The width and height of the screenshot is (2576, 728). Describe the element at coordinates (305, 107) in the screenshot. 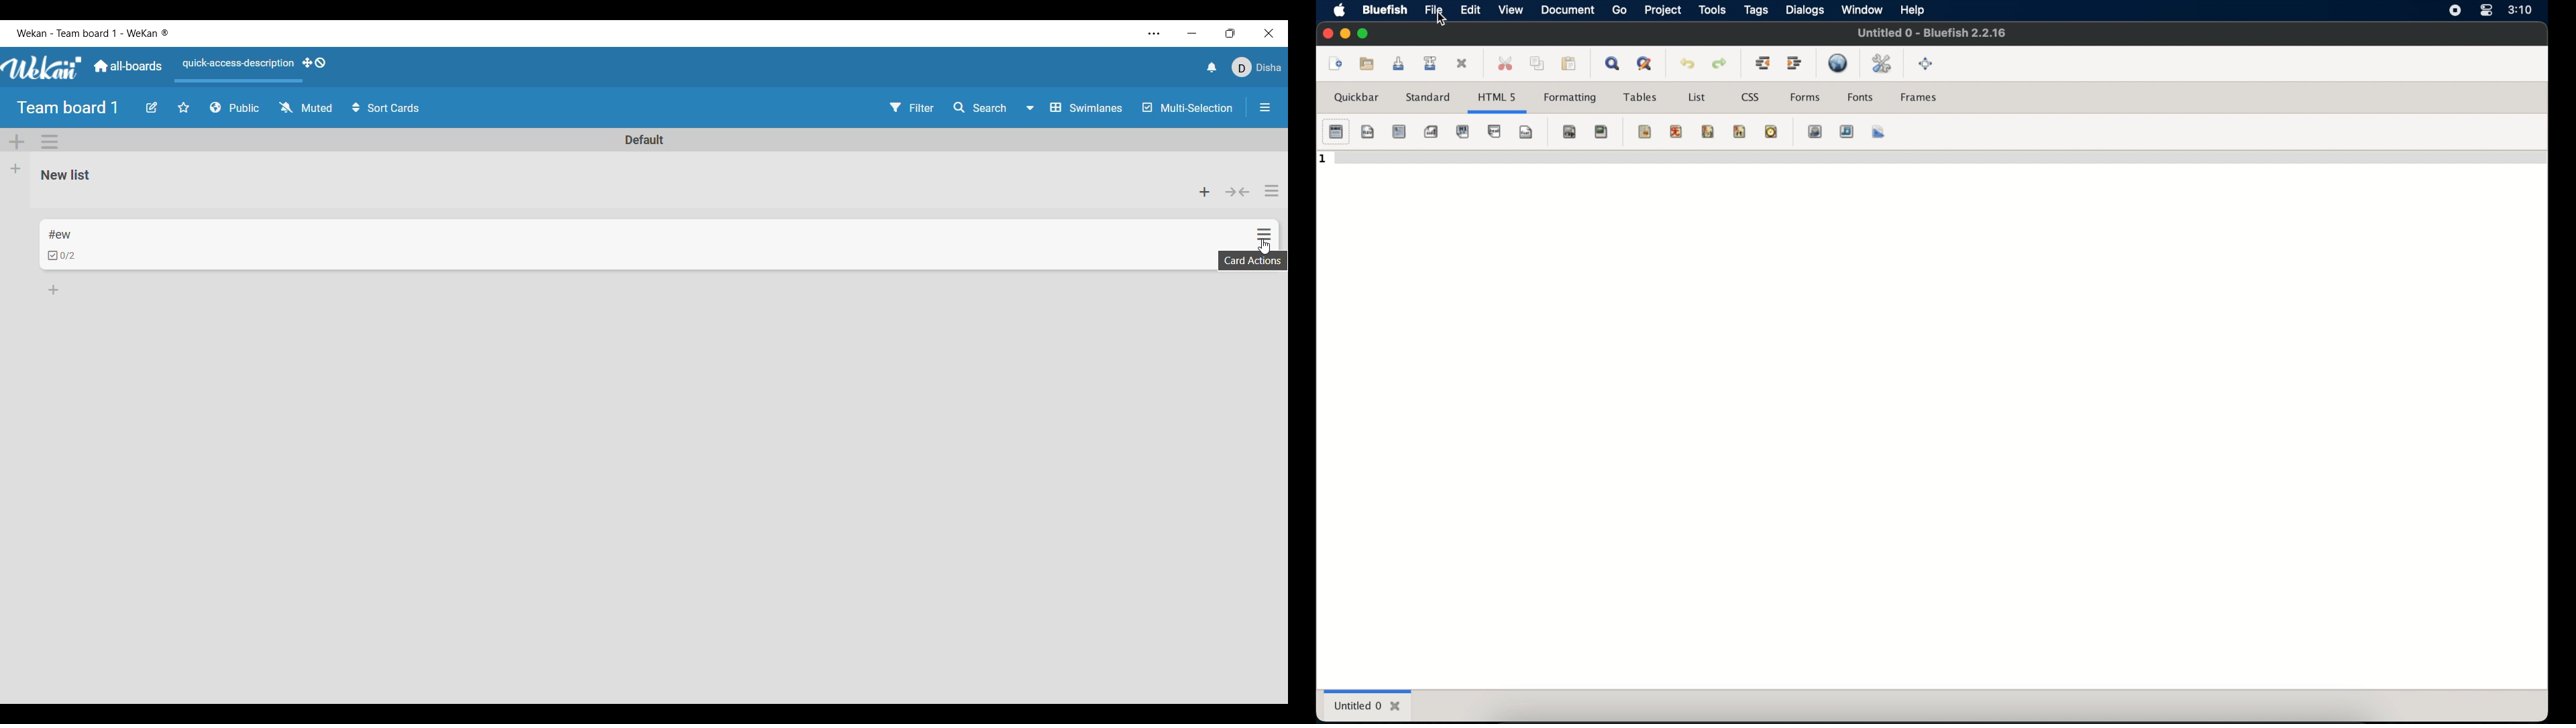

I see `Change watch options` at that location.